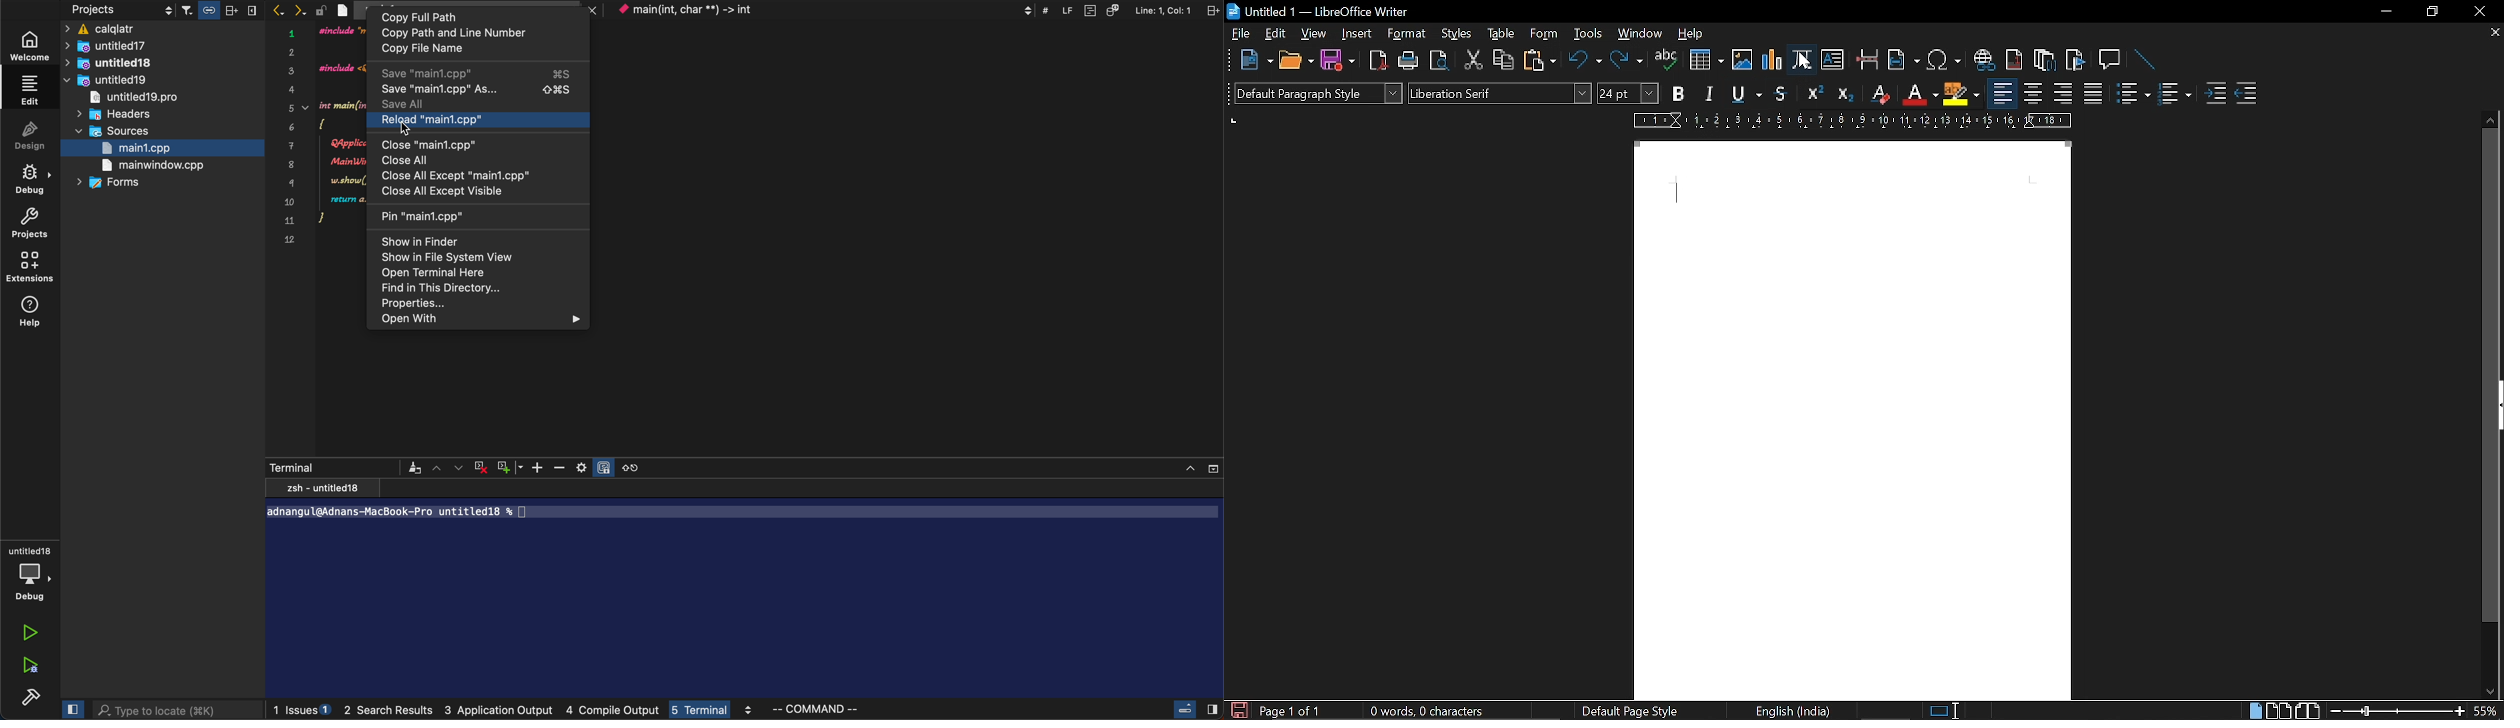 This screenshot has height=728, width=2520. Describe the element at coordinates (2246, 96) in the screenshot. I see `decrease indent` at that location.